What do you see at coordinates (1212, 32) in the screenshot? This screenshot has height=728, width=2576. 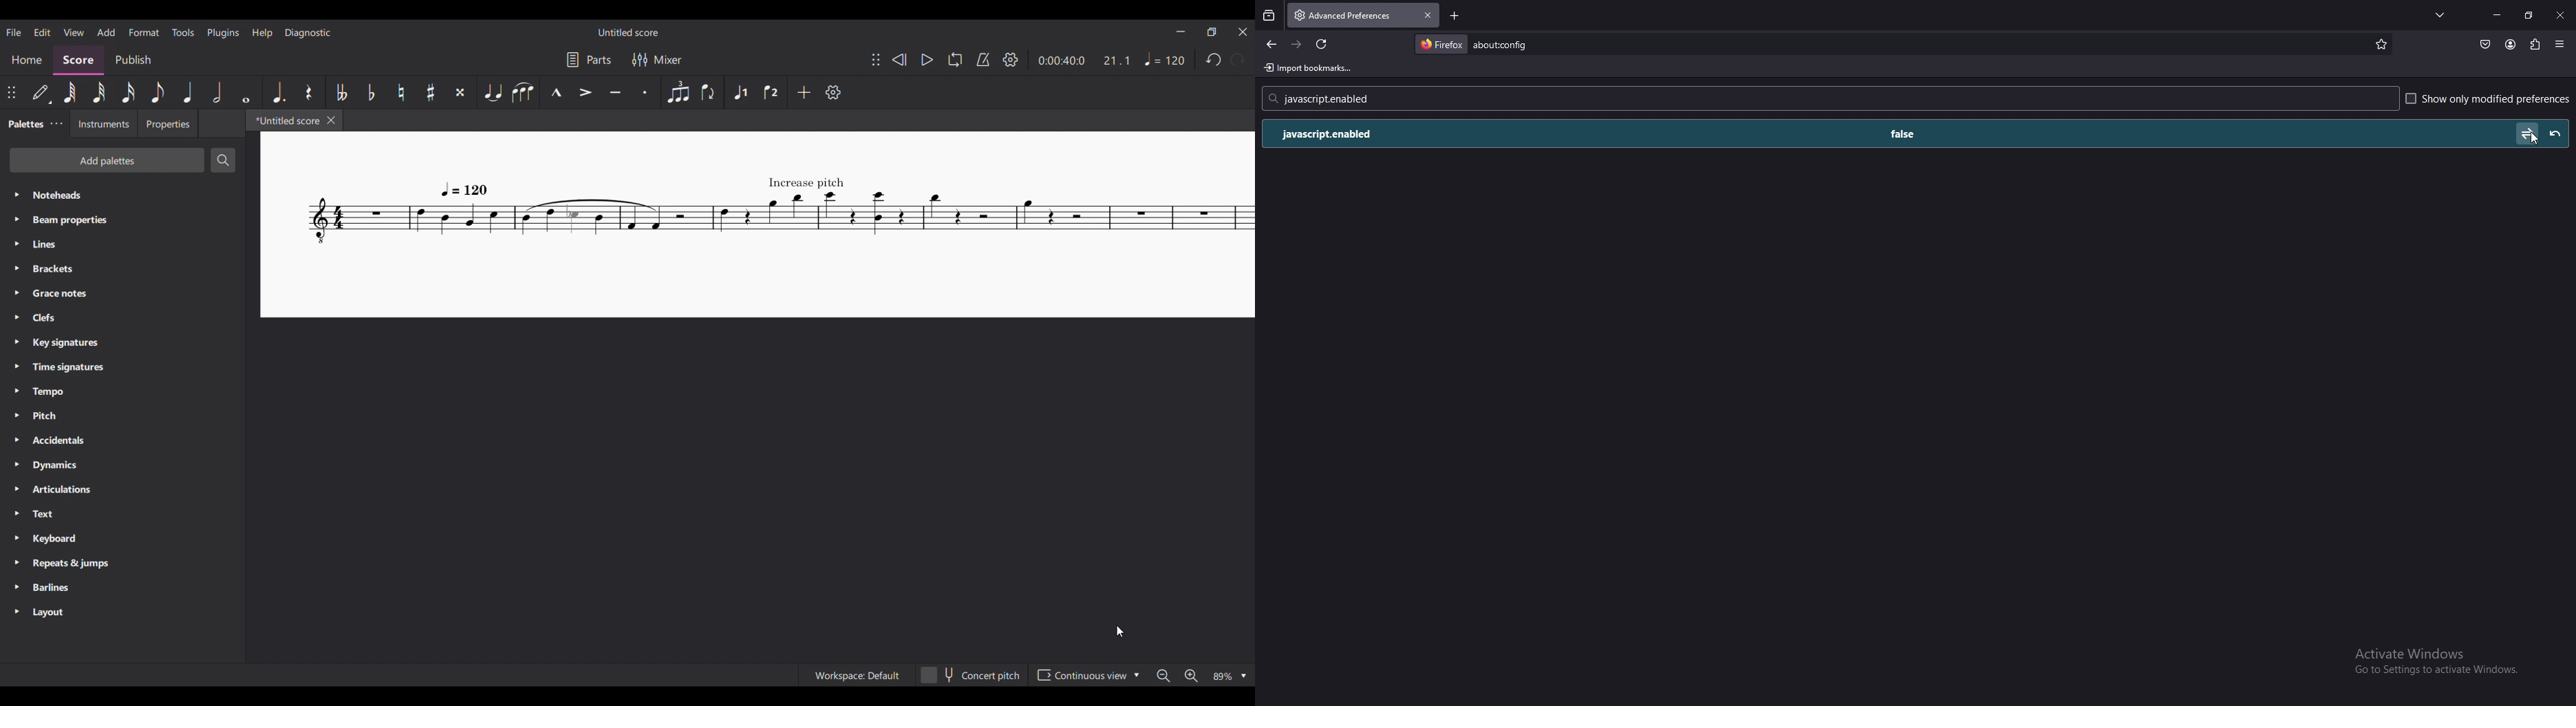 I see `Show in smaller tab` at bounding box center [1212, 32].